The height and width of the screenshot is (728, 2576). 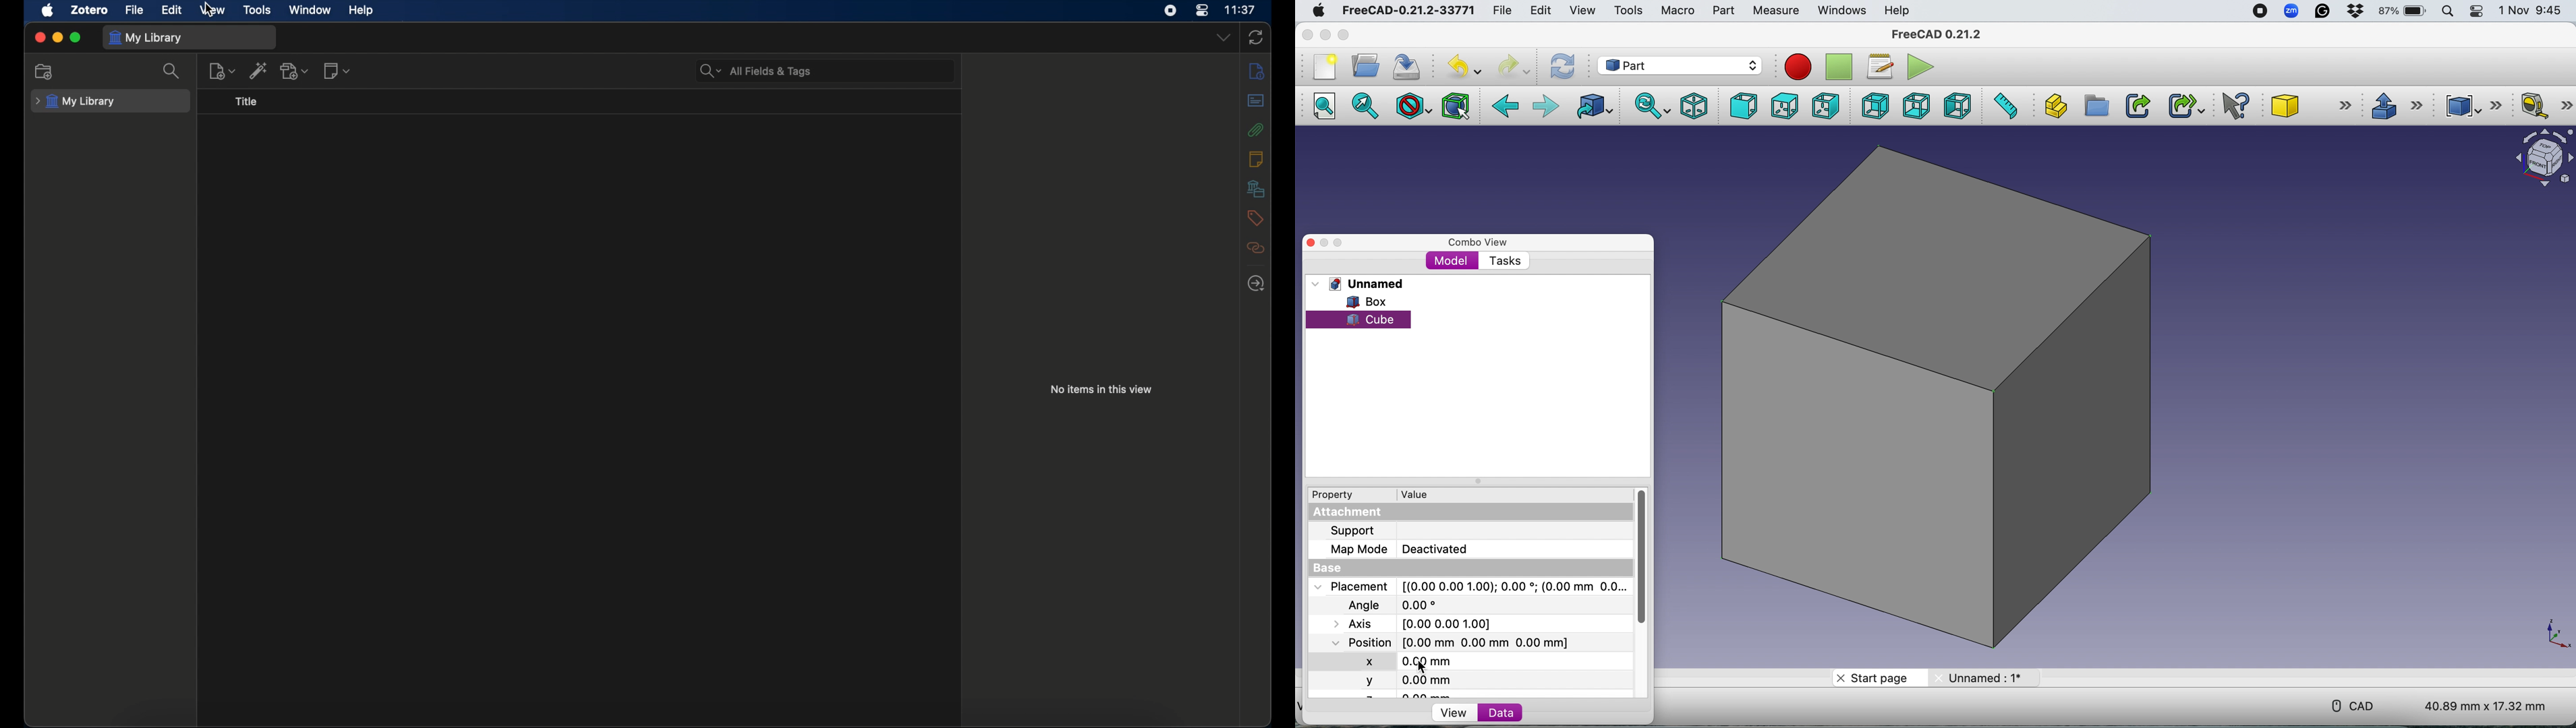 I want to click on attachments, so click(x=1256, y=129).